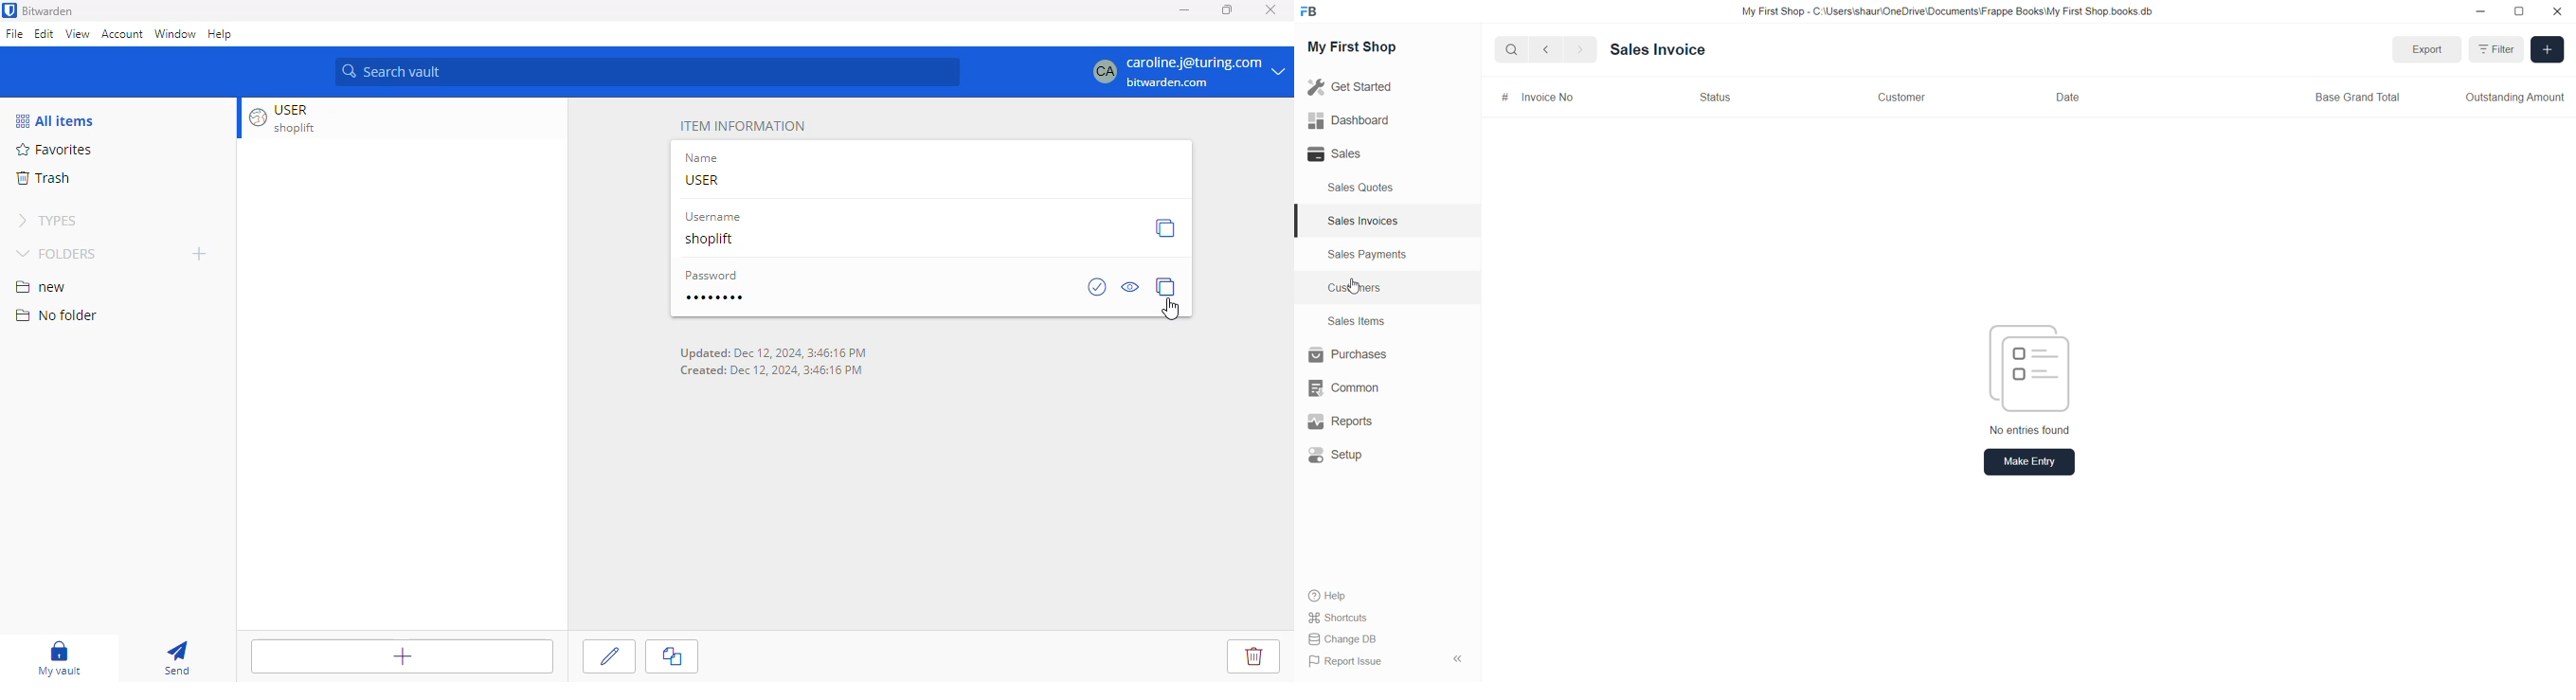 This screenshot has height=700, width=2576. I want to click on cursor, so click(1171, 309).